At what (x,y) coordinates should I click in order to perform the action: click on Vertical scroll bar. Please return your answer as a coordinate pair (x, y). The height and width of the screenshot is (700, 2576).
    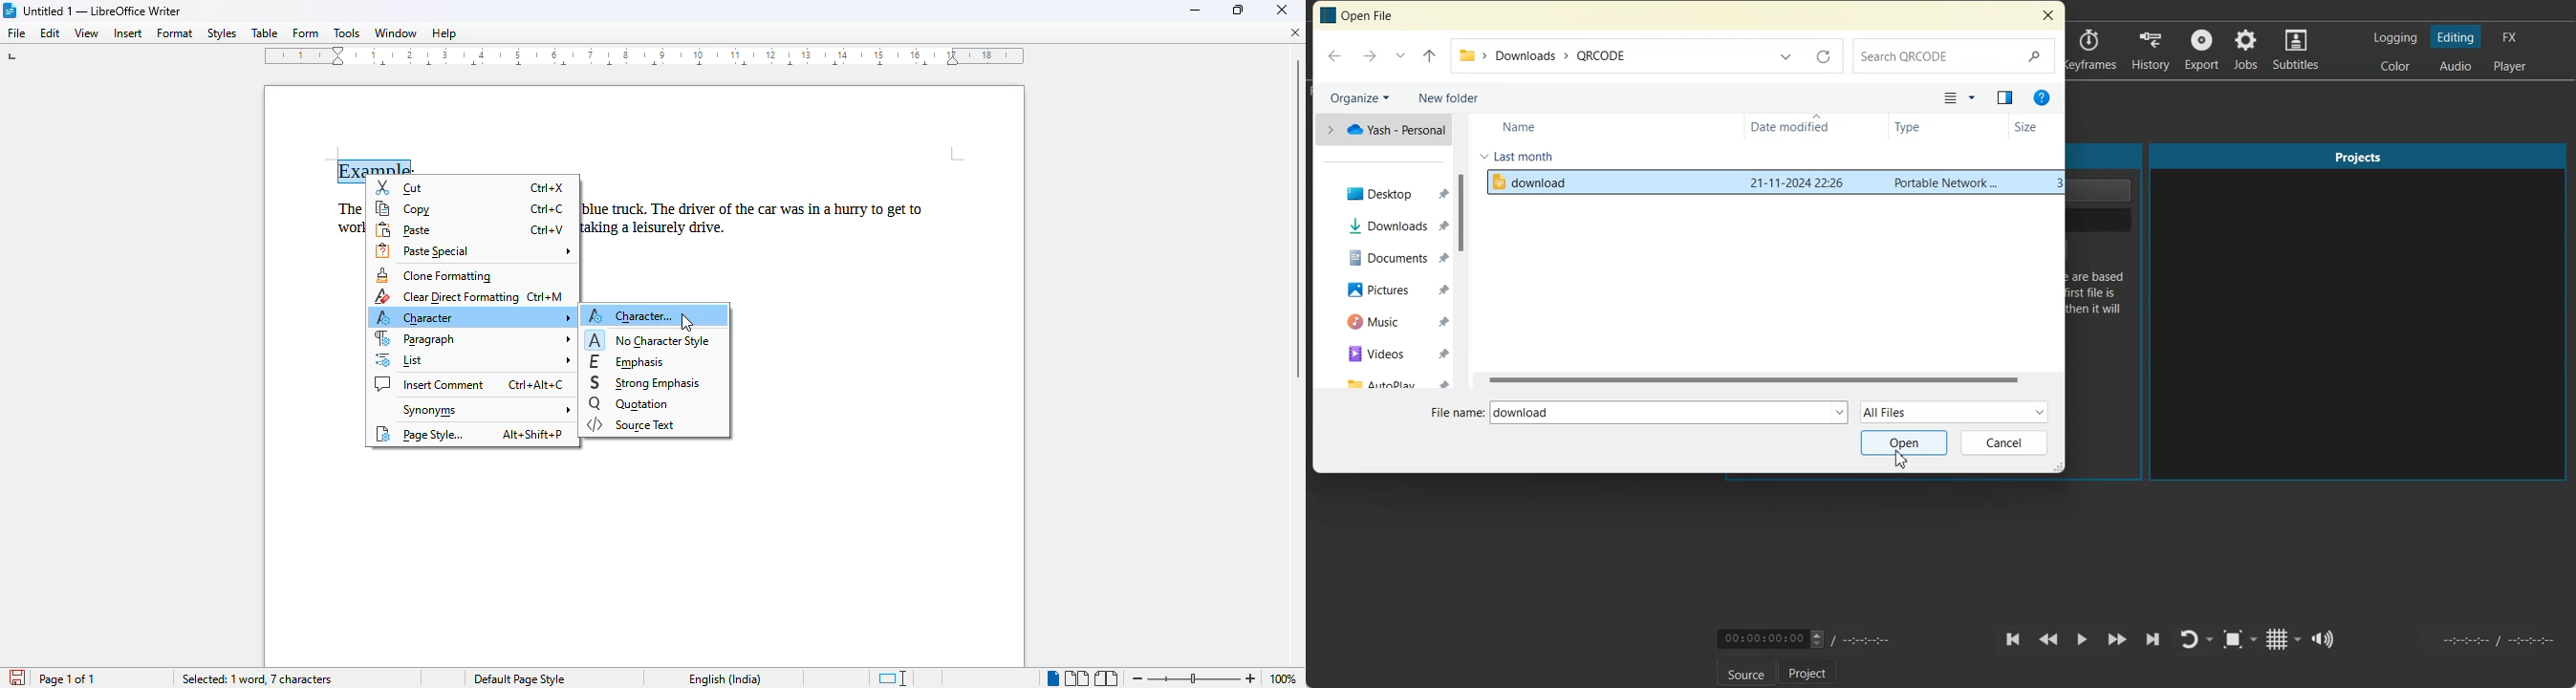
    Looking at the image, I should click on (1297, 220).